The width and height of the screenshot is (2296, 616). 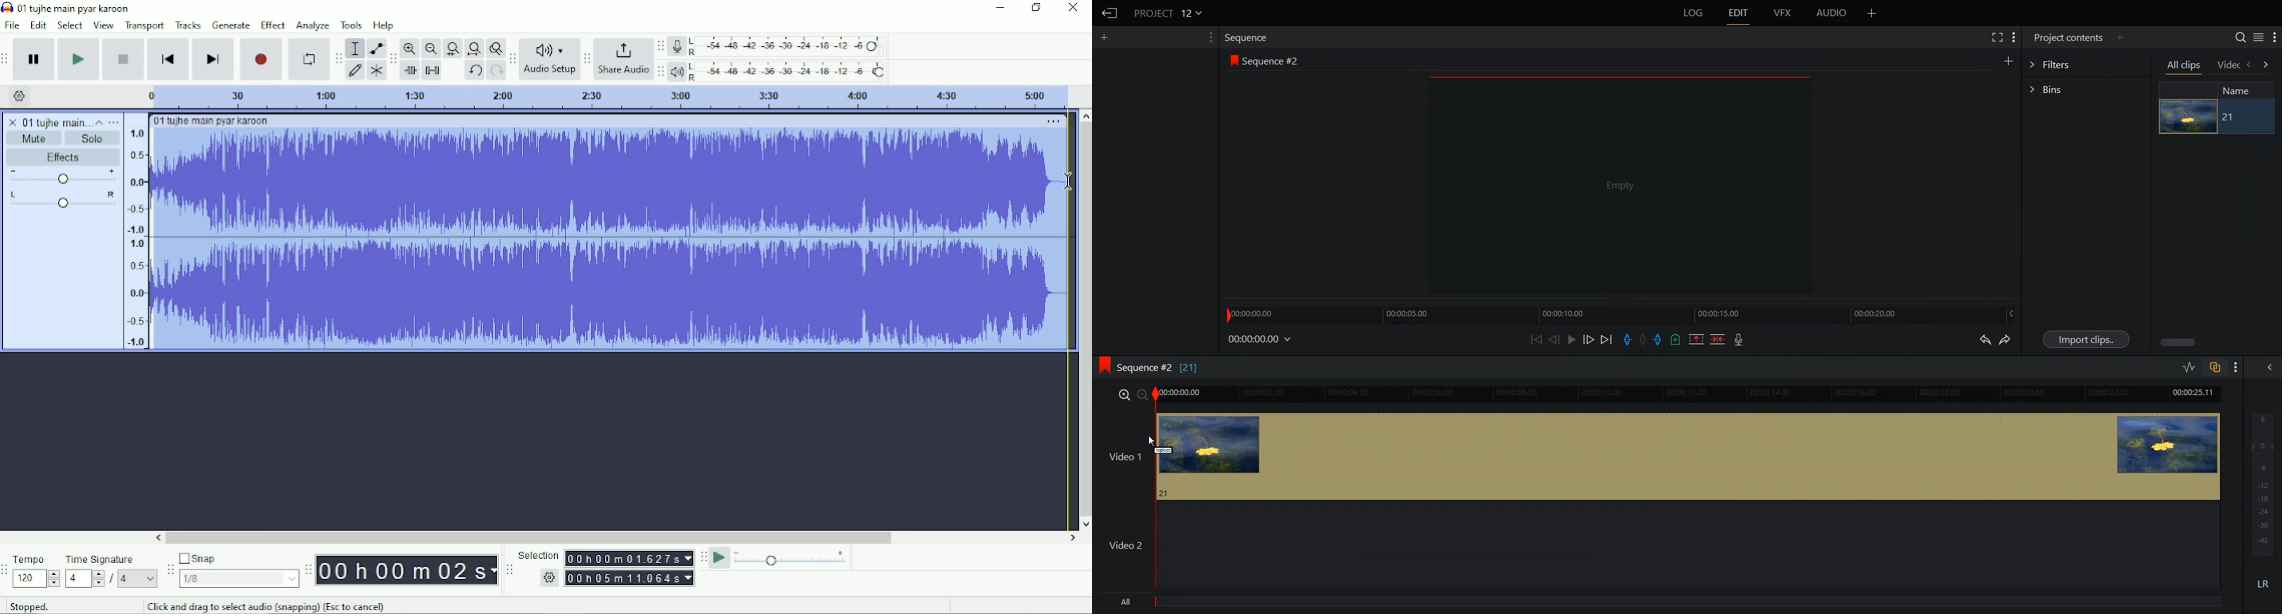 What do you see at coordinates (1622, 313) in the screenshot?
I see `Timeline` at bounding box center [1622, 313].